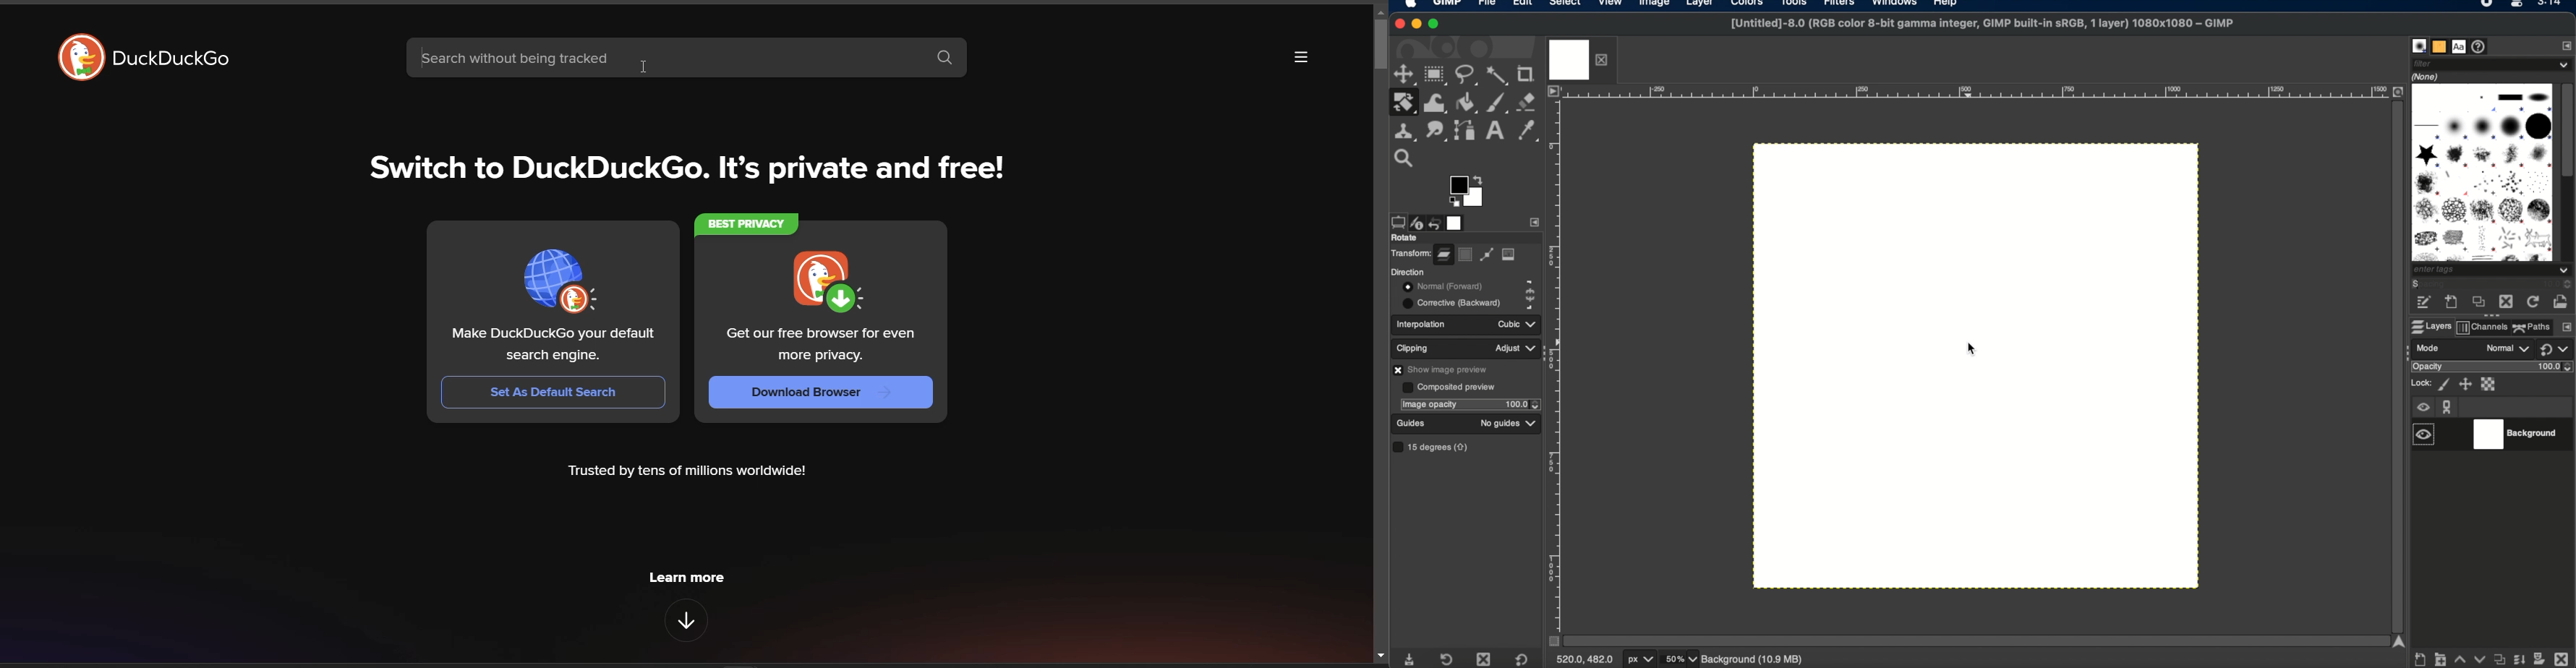 The height and width of the screenshot is (672, 2576). I want to click on lock alpha channel, so click(2490, 384).